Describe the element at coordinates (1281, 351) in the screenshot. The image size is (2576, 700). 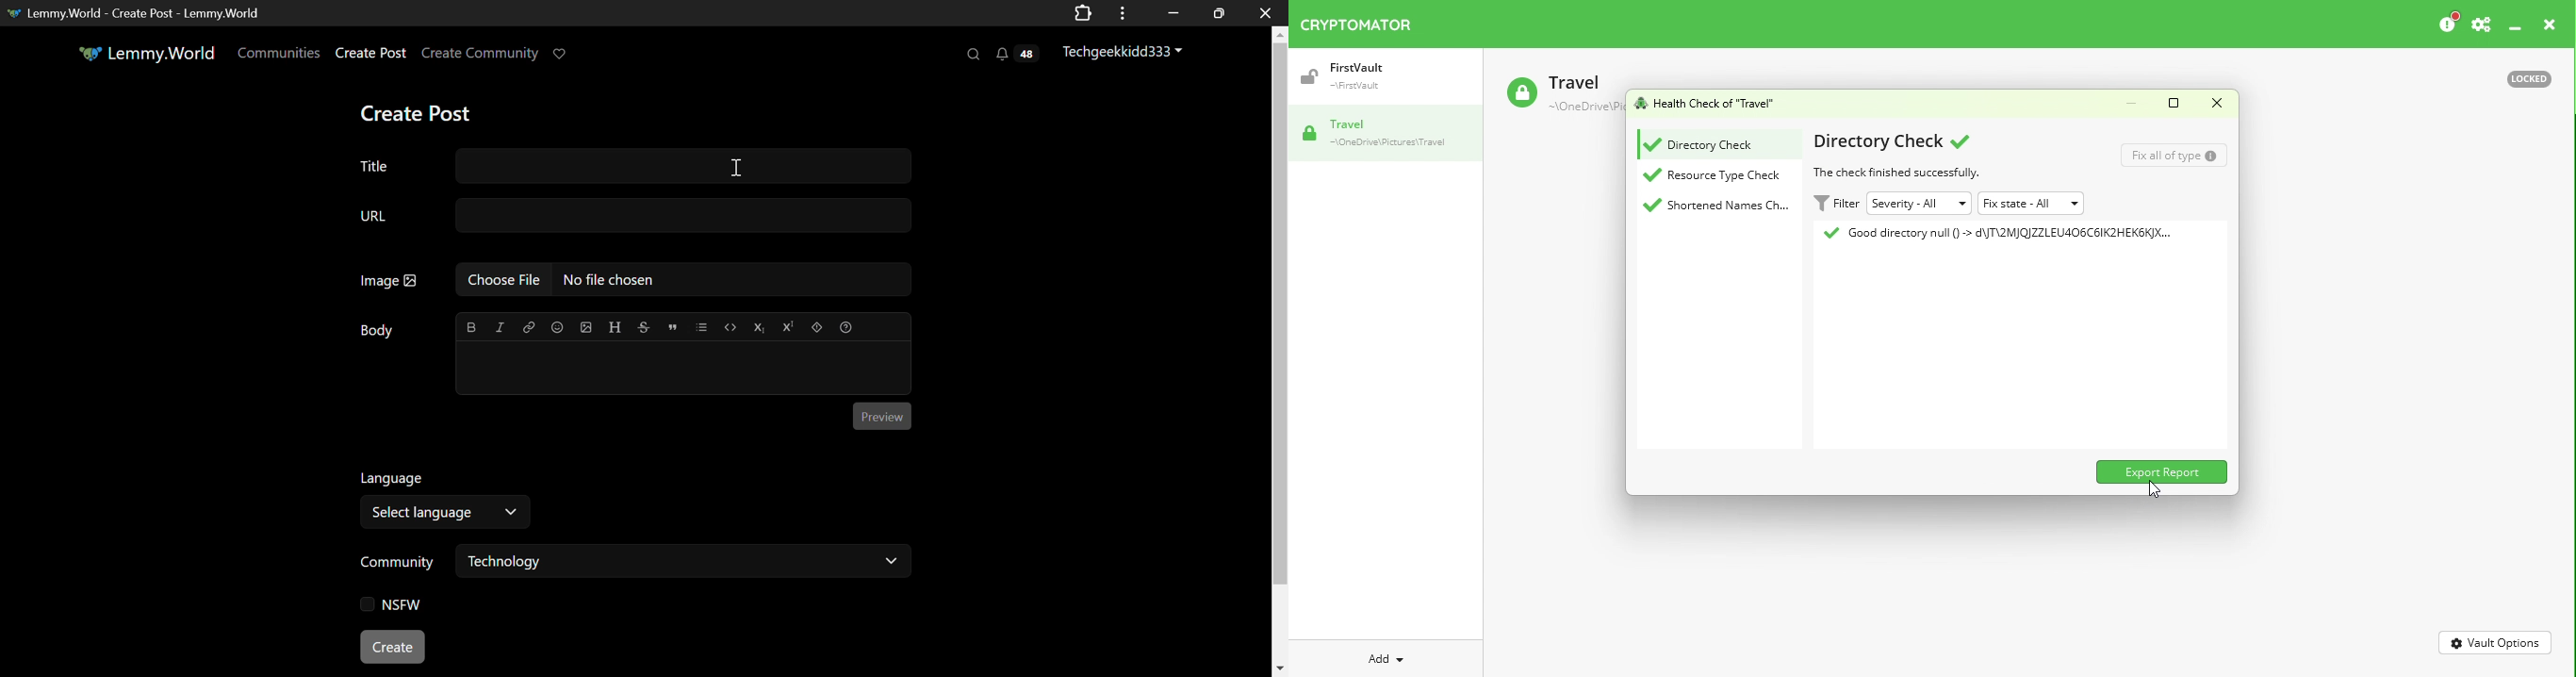
I see `Vertical Scroll Bar` at that location.